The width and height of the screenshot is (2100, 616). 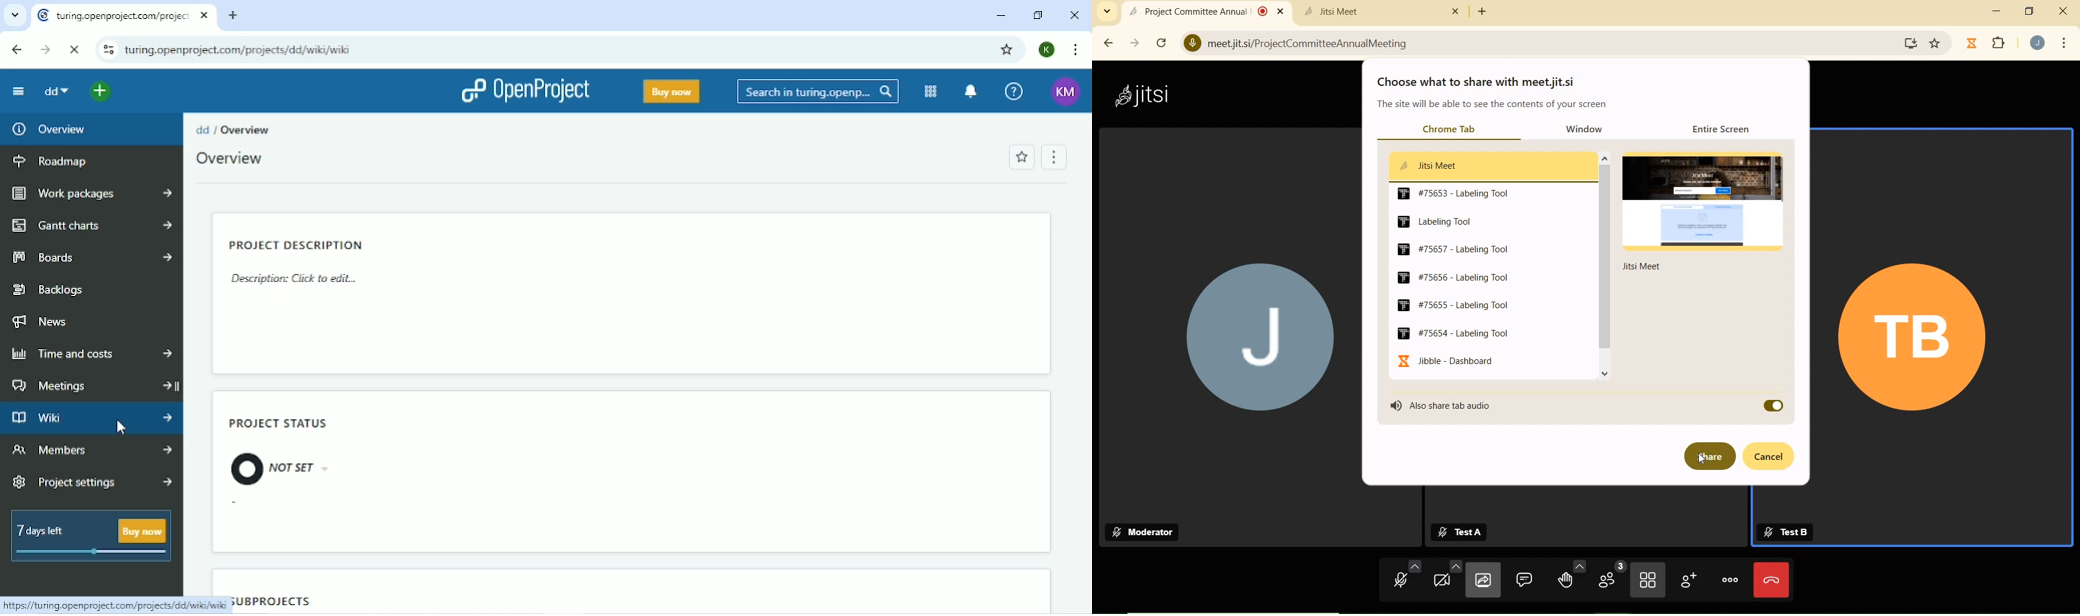 I want to click on participants, so click(x=1611, y=578).